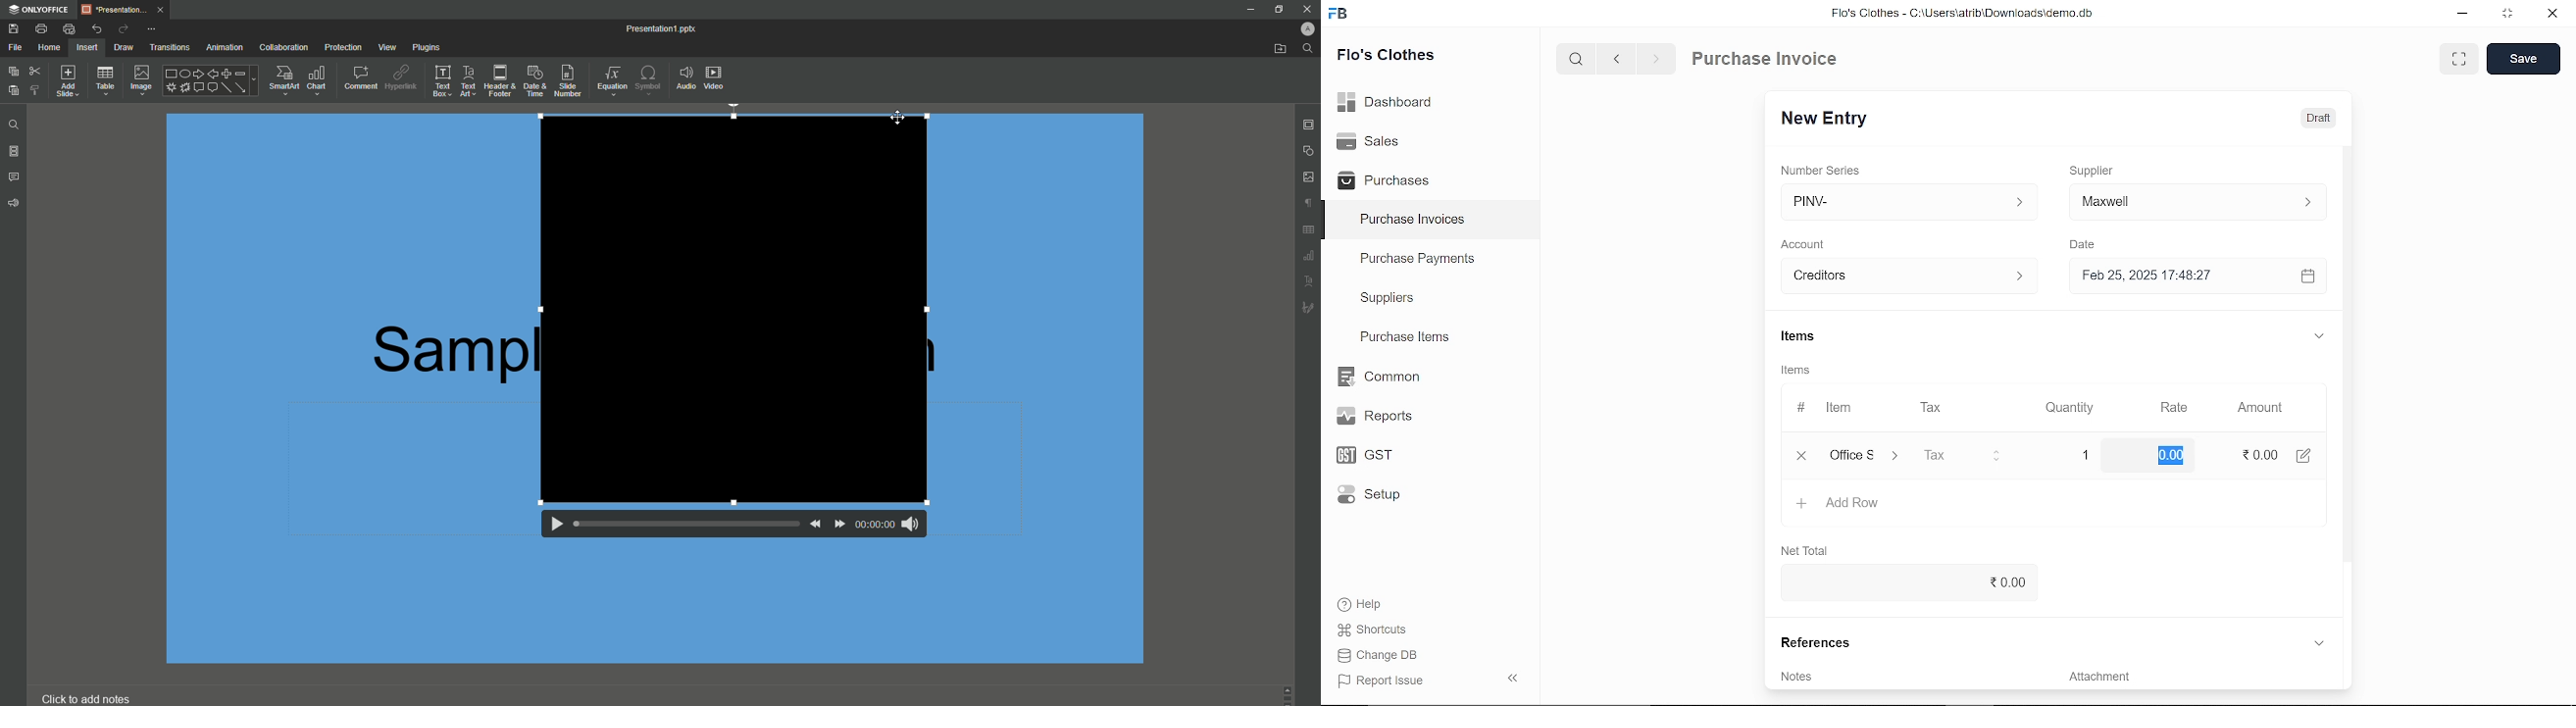  What do you see at coordinates (14, 153) in the screenshot?
I see `Slides` at bounding box center [14, 153].